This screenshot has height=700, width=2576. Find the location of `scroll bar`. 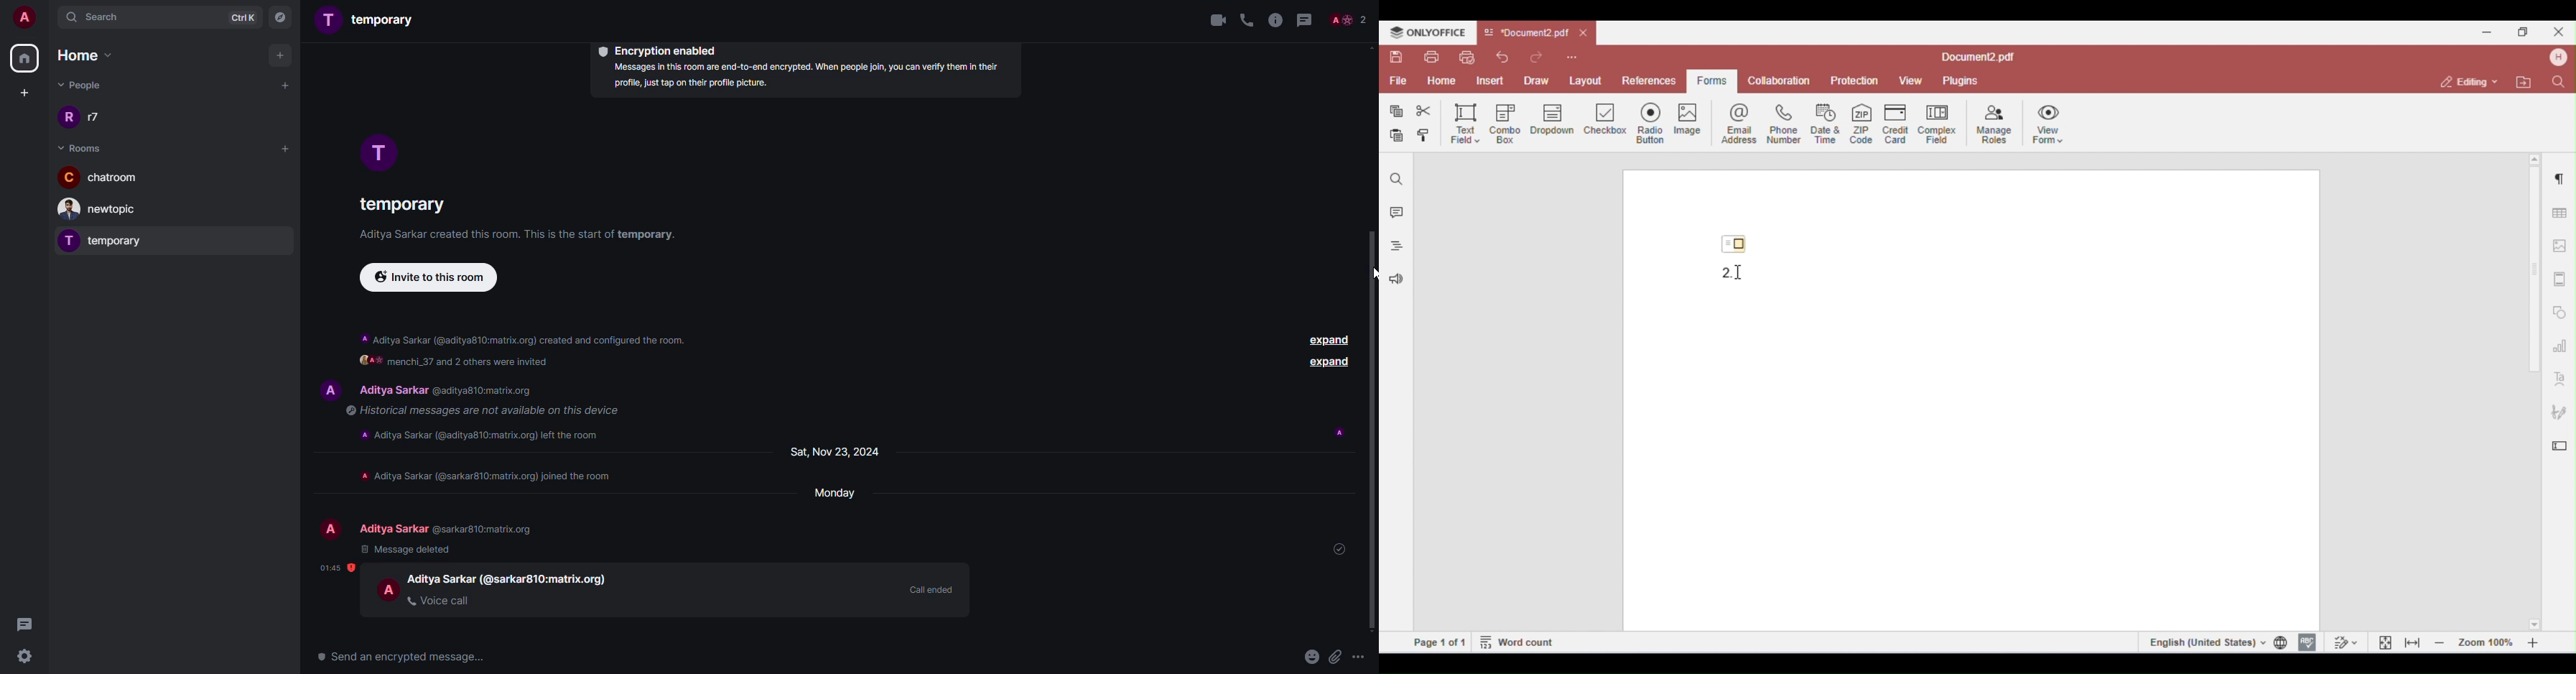

scroll bar is located at coordinates (1373, 433).